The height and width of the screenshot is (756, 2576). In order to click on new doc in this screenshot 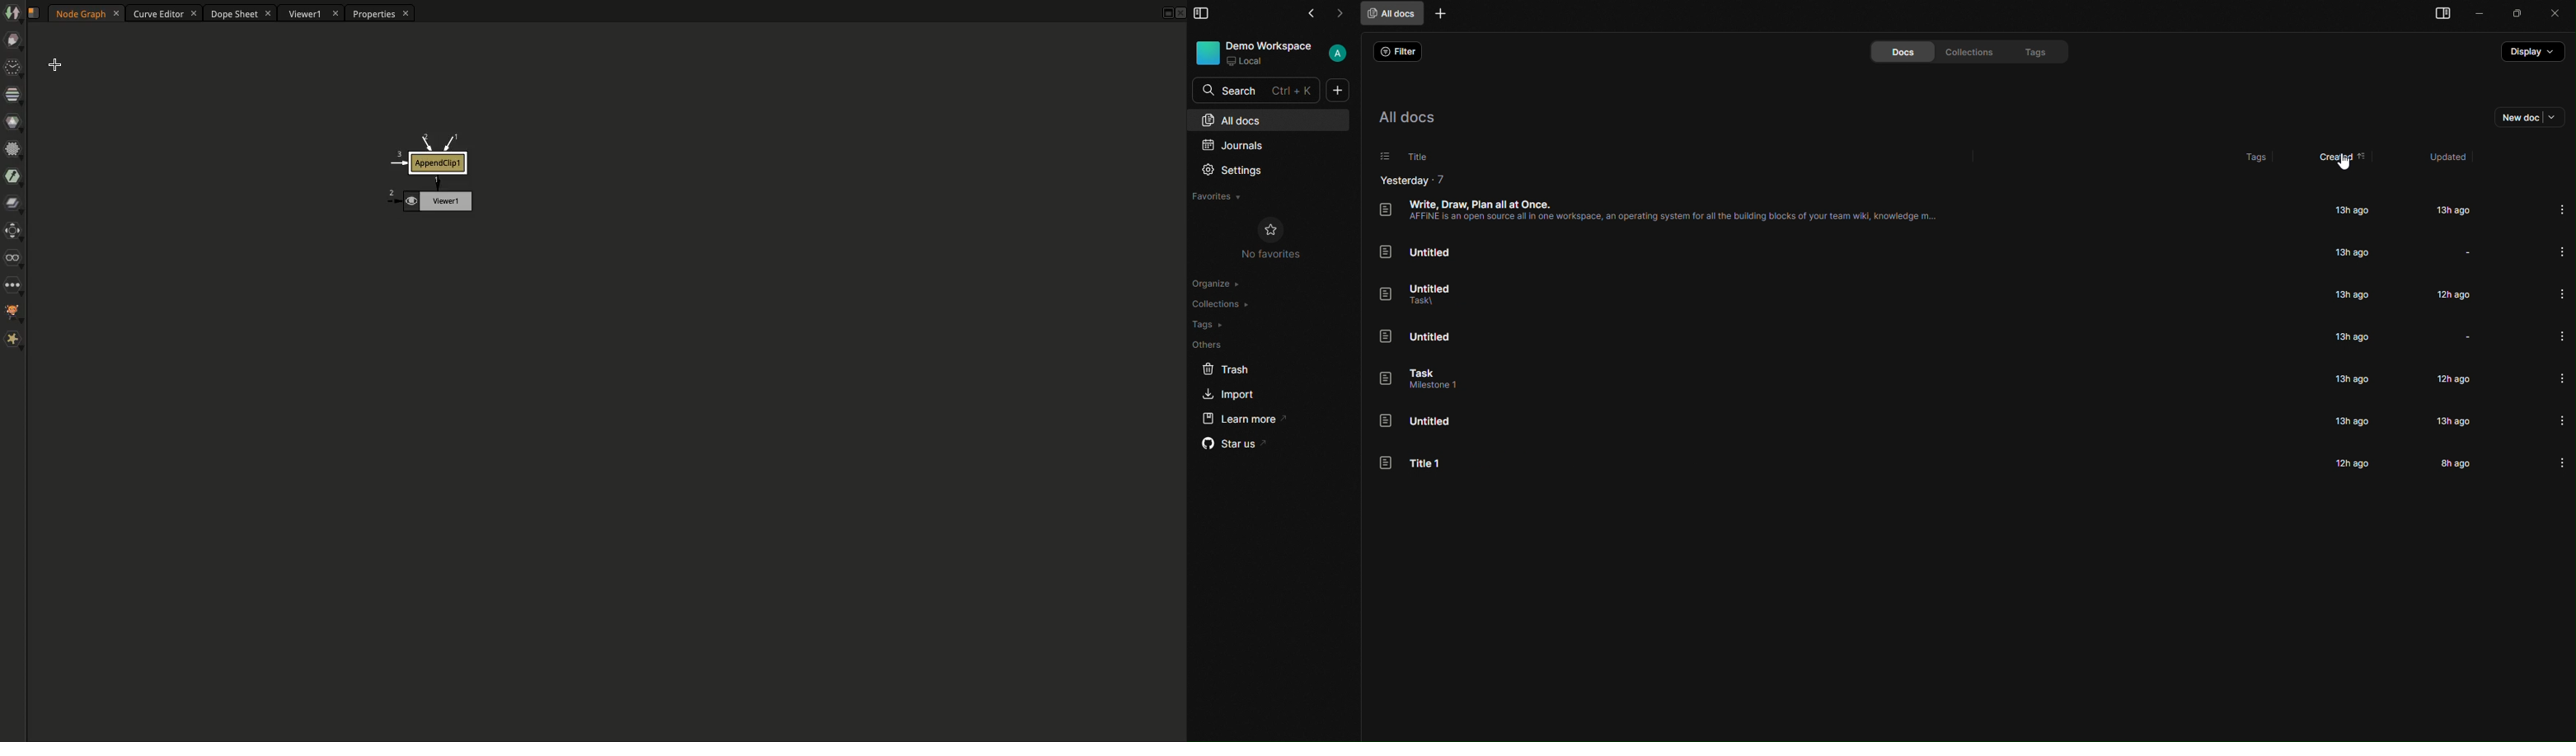, I will do `click(1339, 91)`.